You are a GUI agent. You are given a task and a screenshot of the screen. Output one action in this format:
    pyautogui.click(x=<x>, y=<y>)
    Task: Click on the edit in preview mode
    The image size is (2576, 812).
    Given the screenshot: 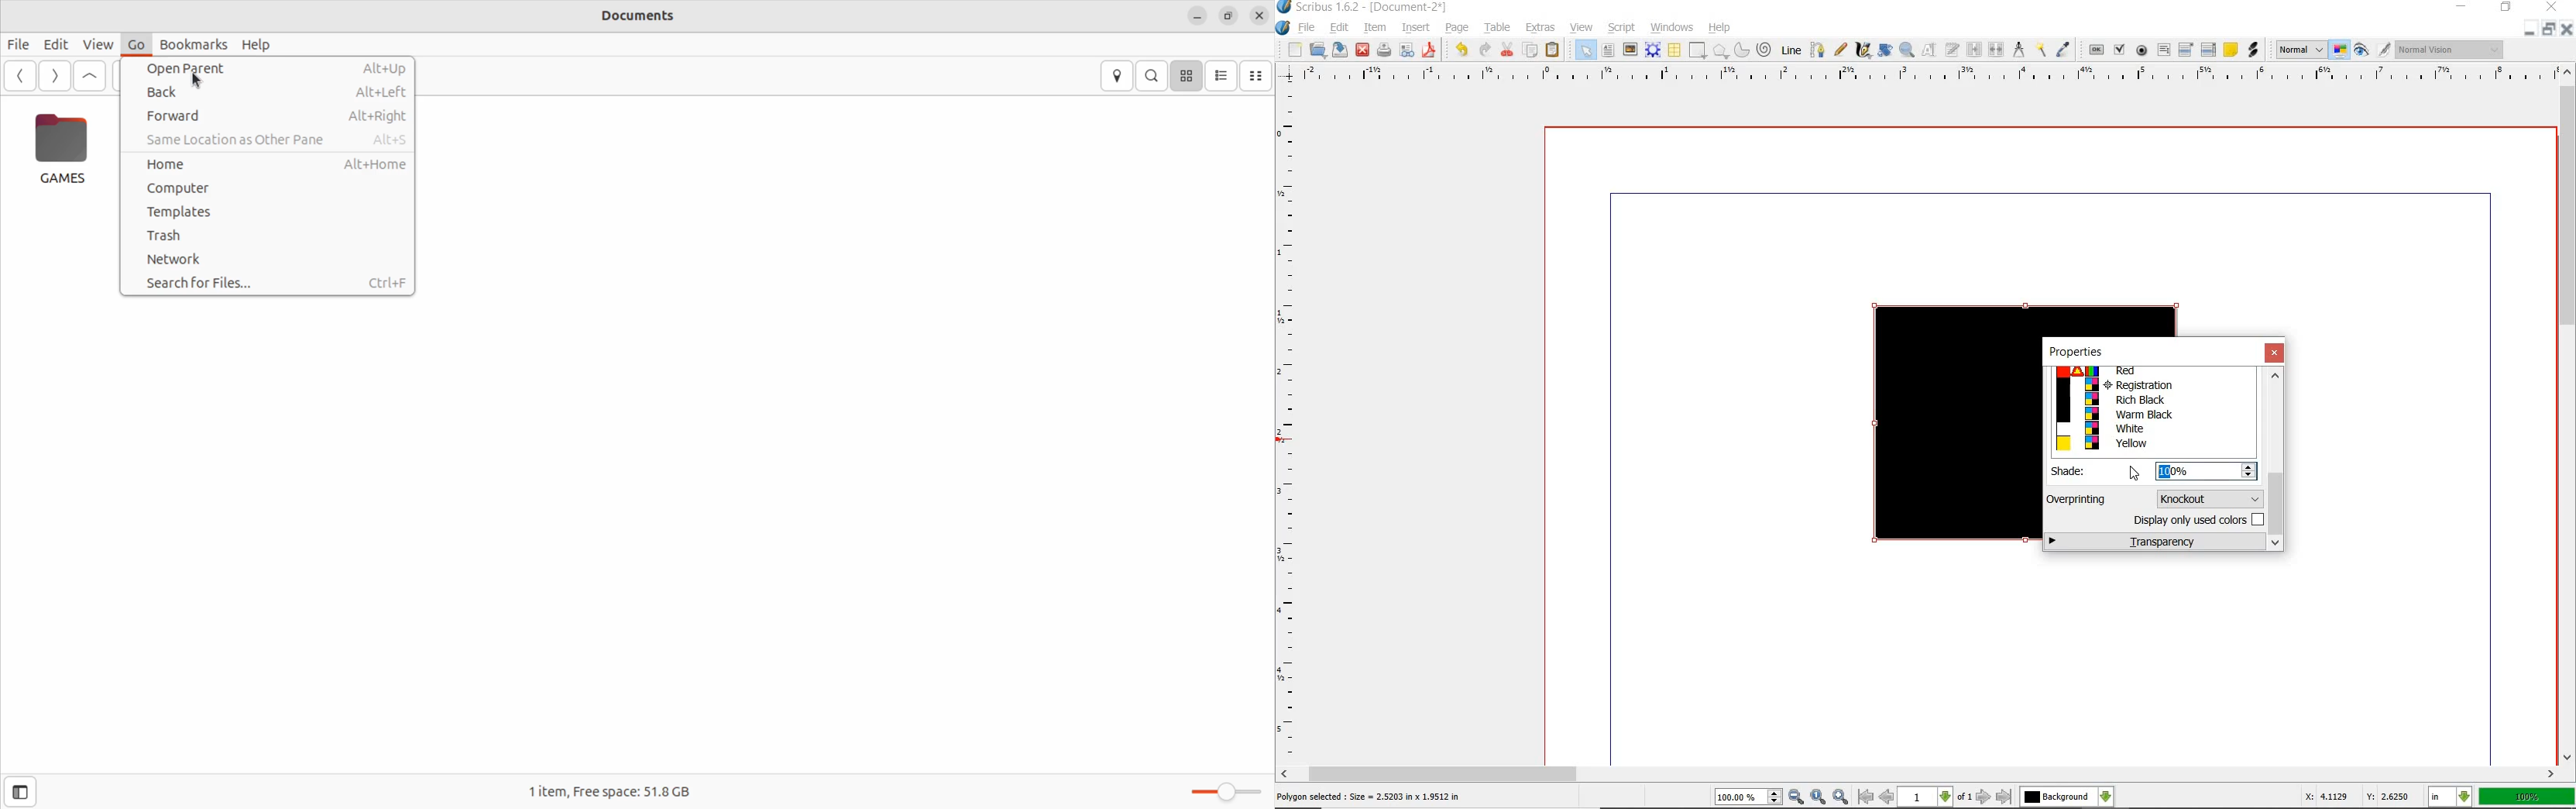 What is the action you would take?
    pyautogui.click(x=2383, y=50)
    